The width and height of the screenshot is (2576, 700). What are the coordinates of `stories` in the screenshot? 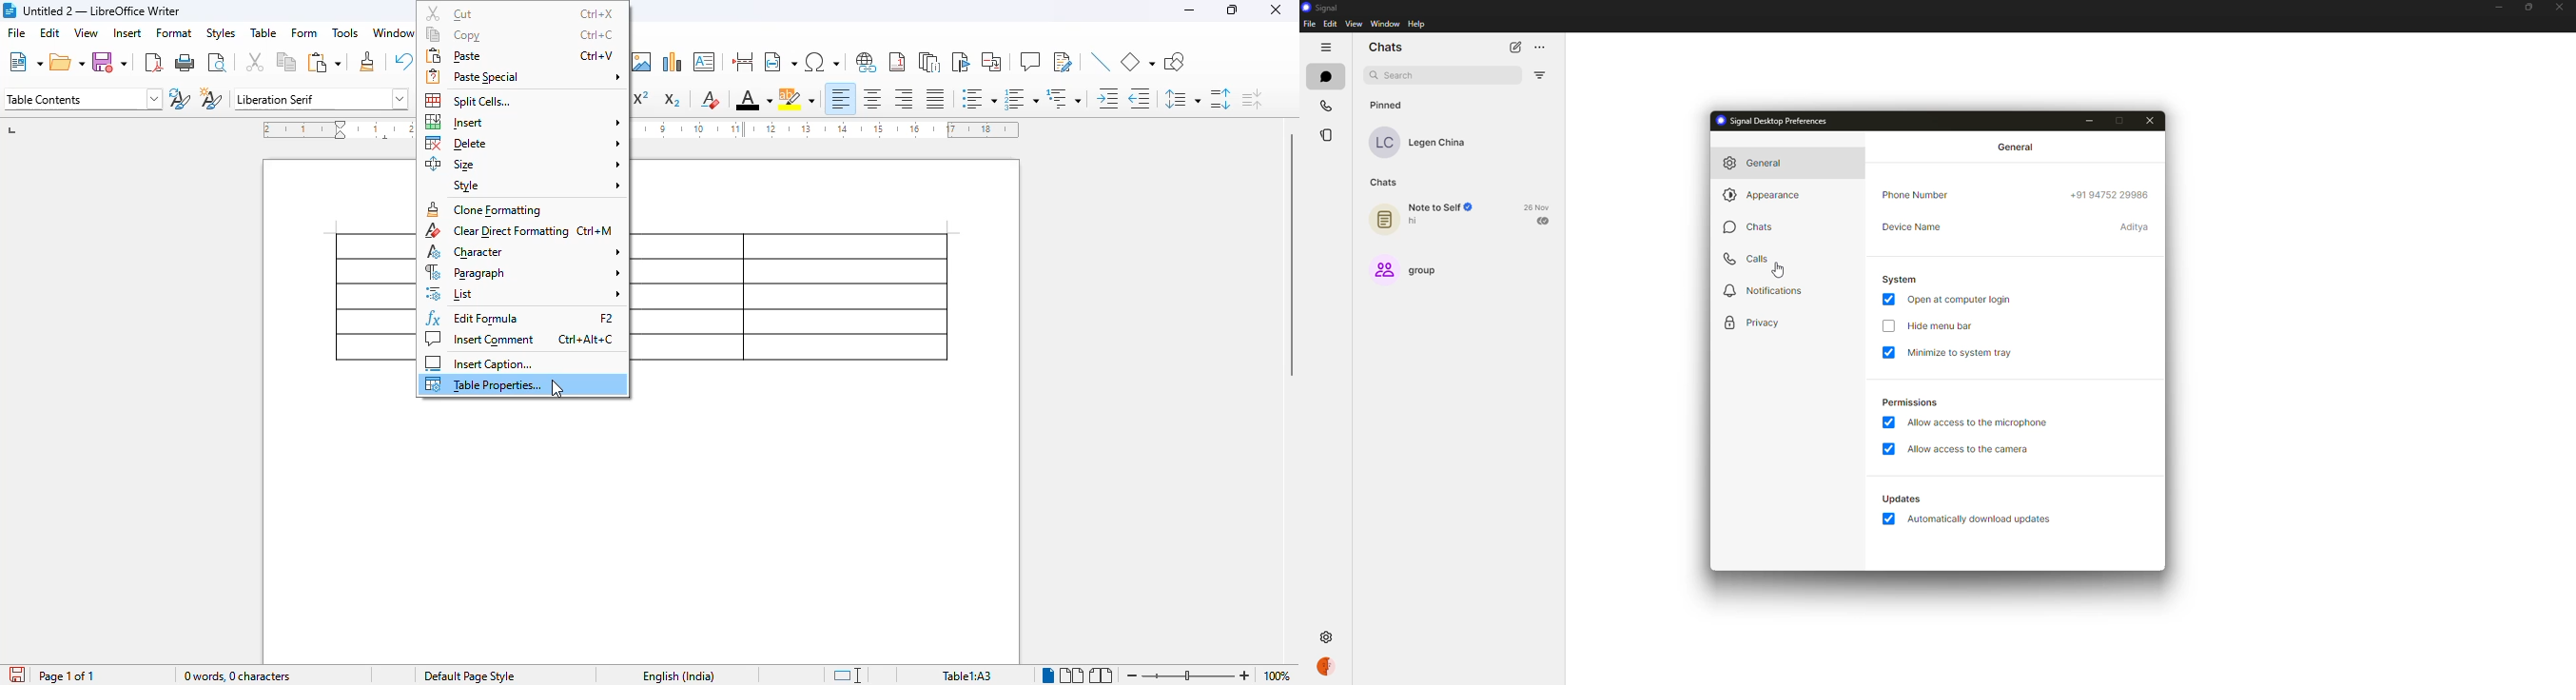 It's located at (1330, 135).